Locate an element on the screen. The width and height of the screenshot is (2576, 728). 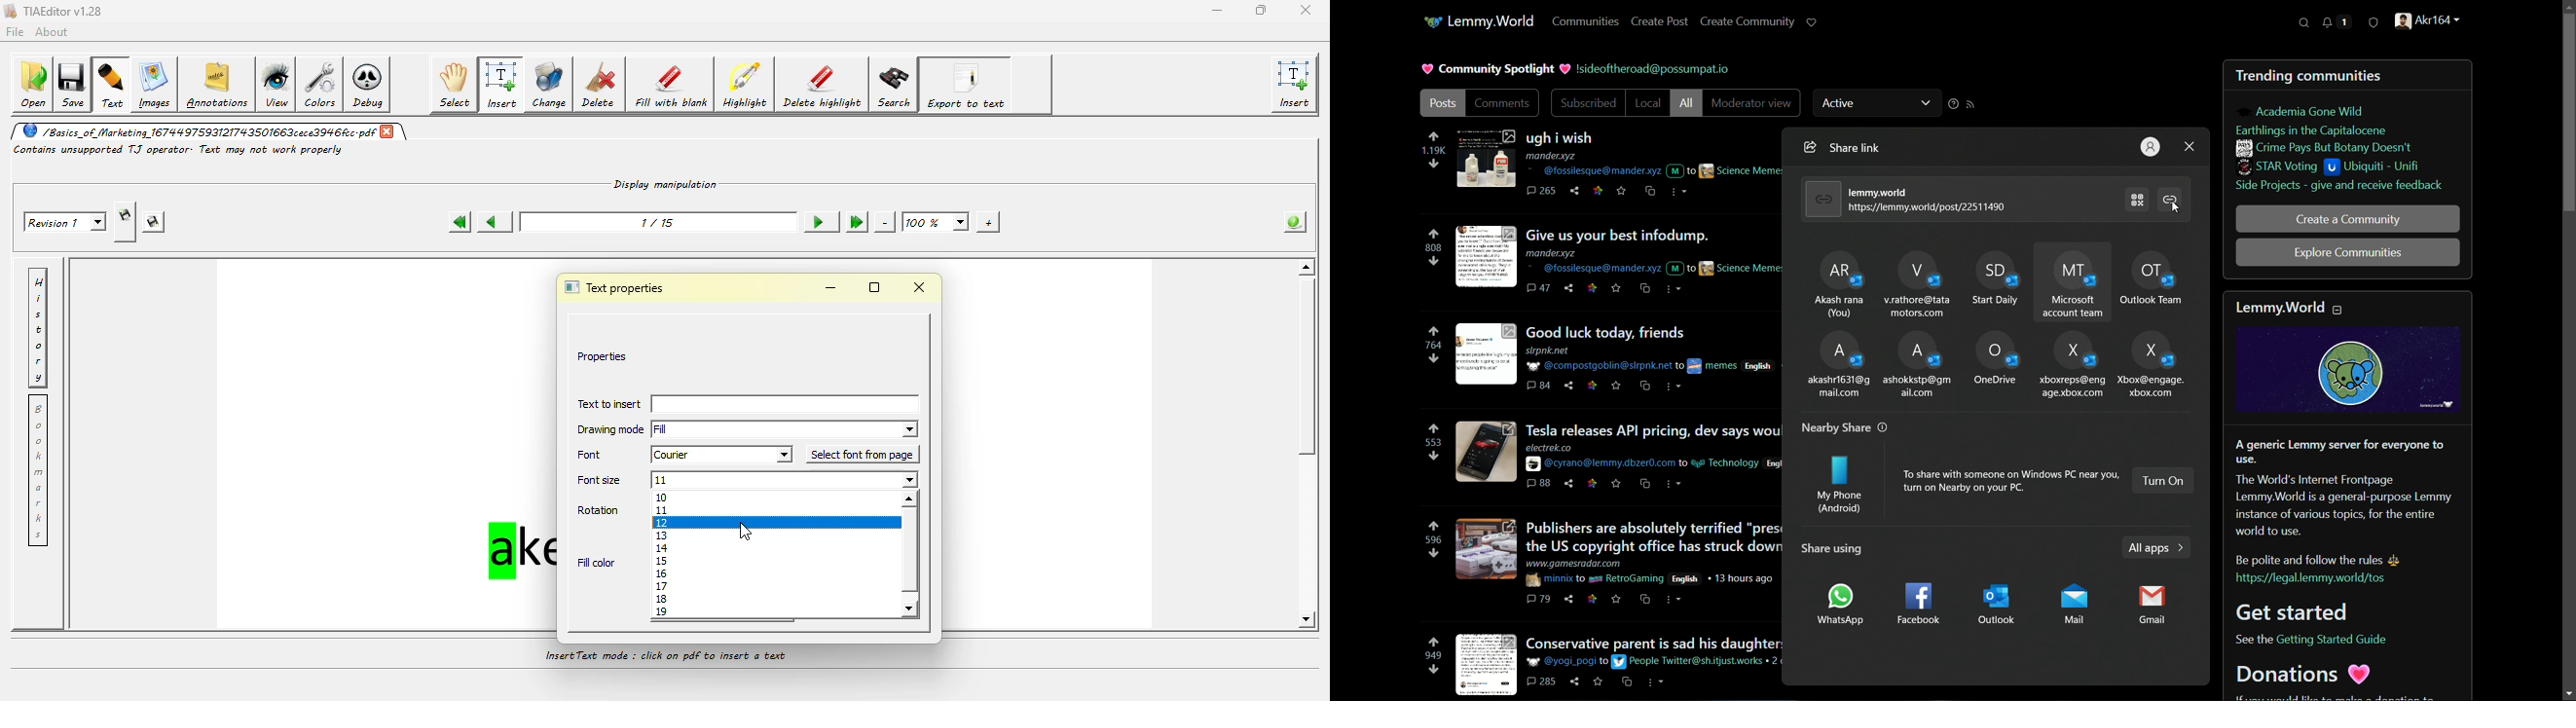
collapse is located at coordinates (2338, 309).